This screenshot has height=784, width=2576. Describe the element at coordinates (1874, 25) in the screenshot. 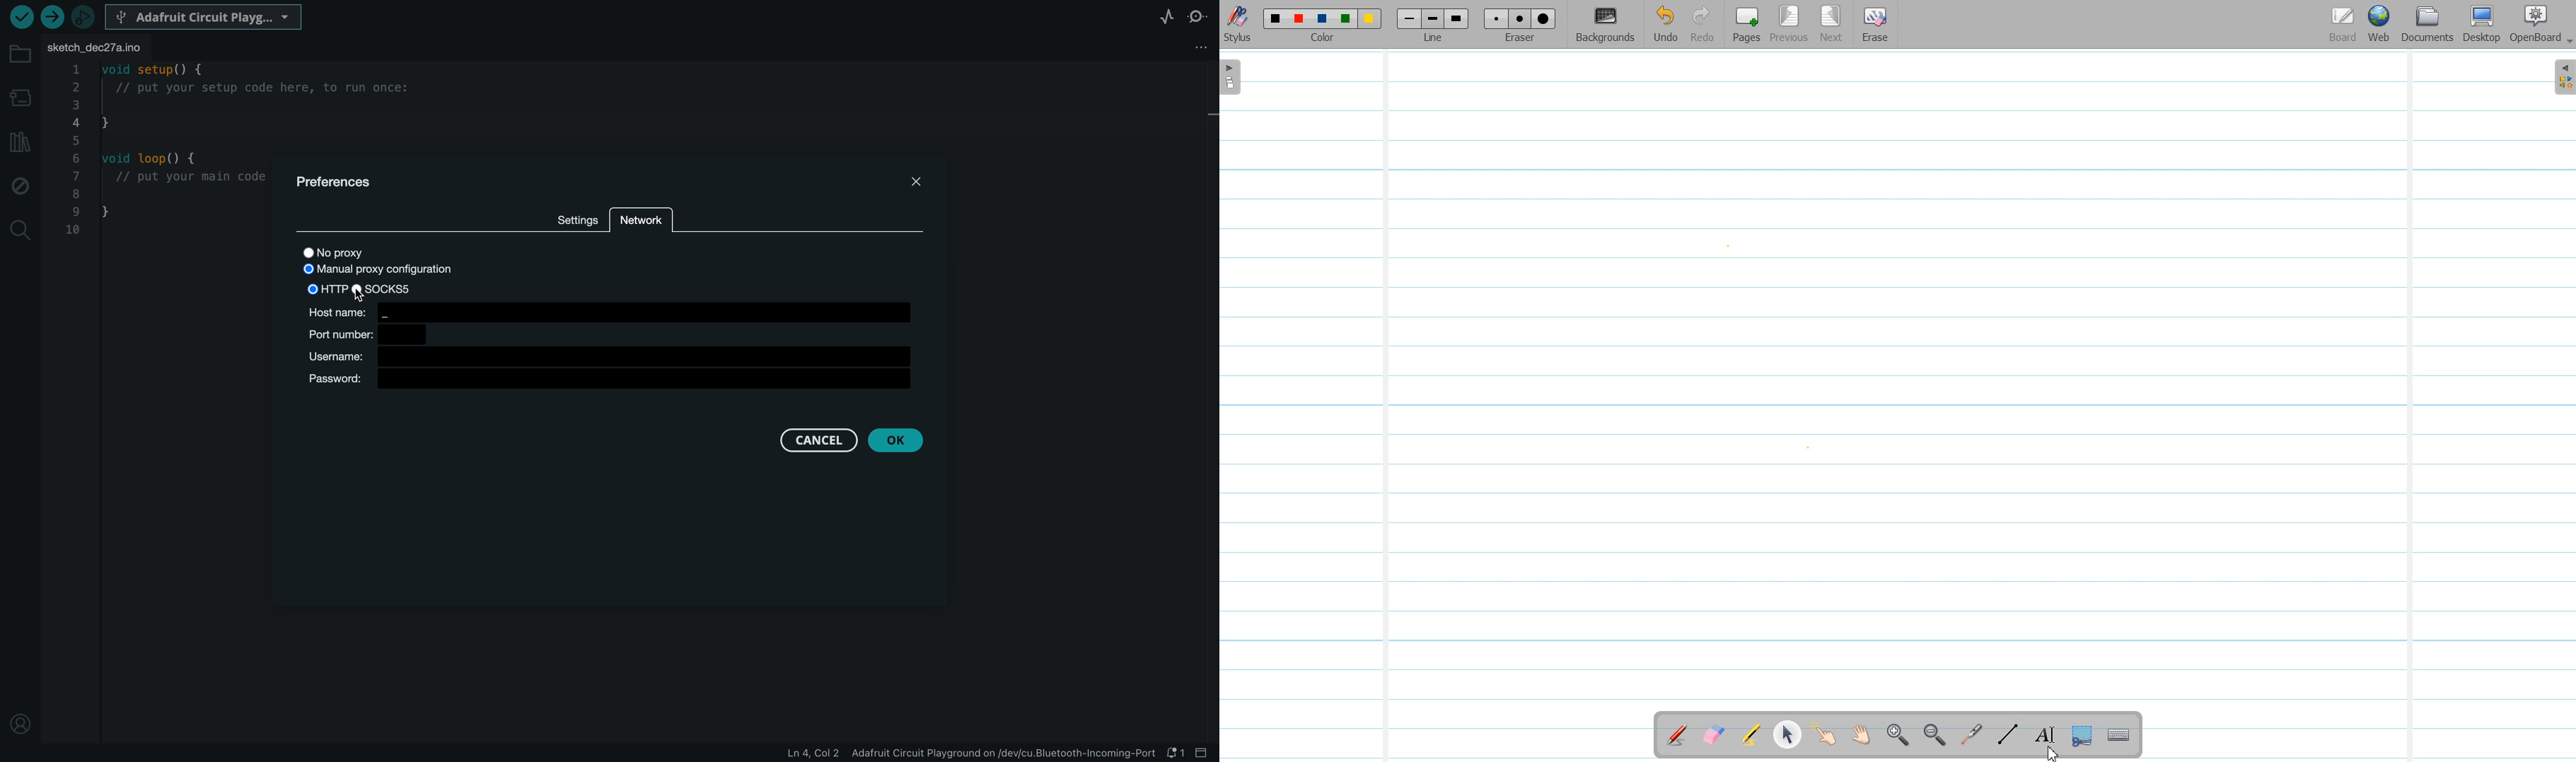

I see `Erase` at that location.